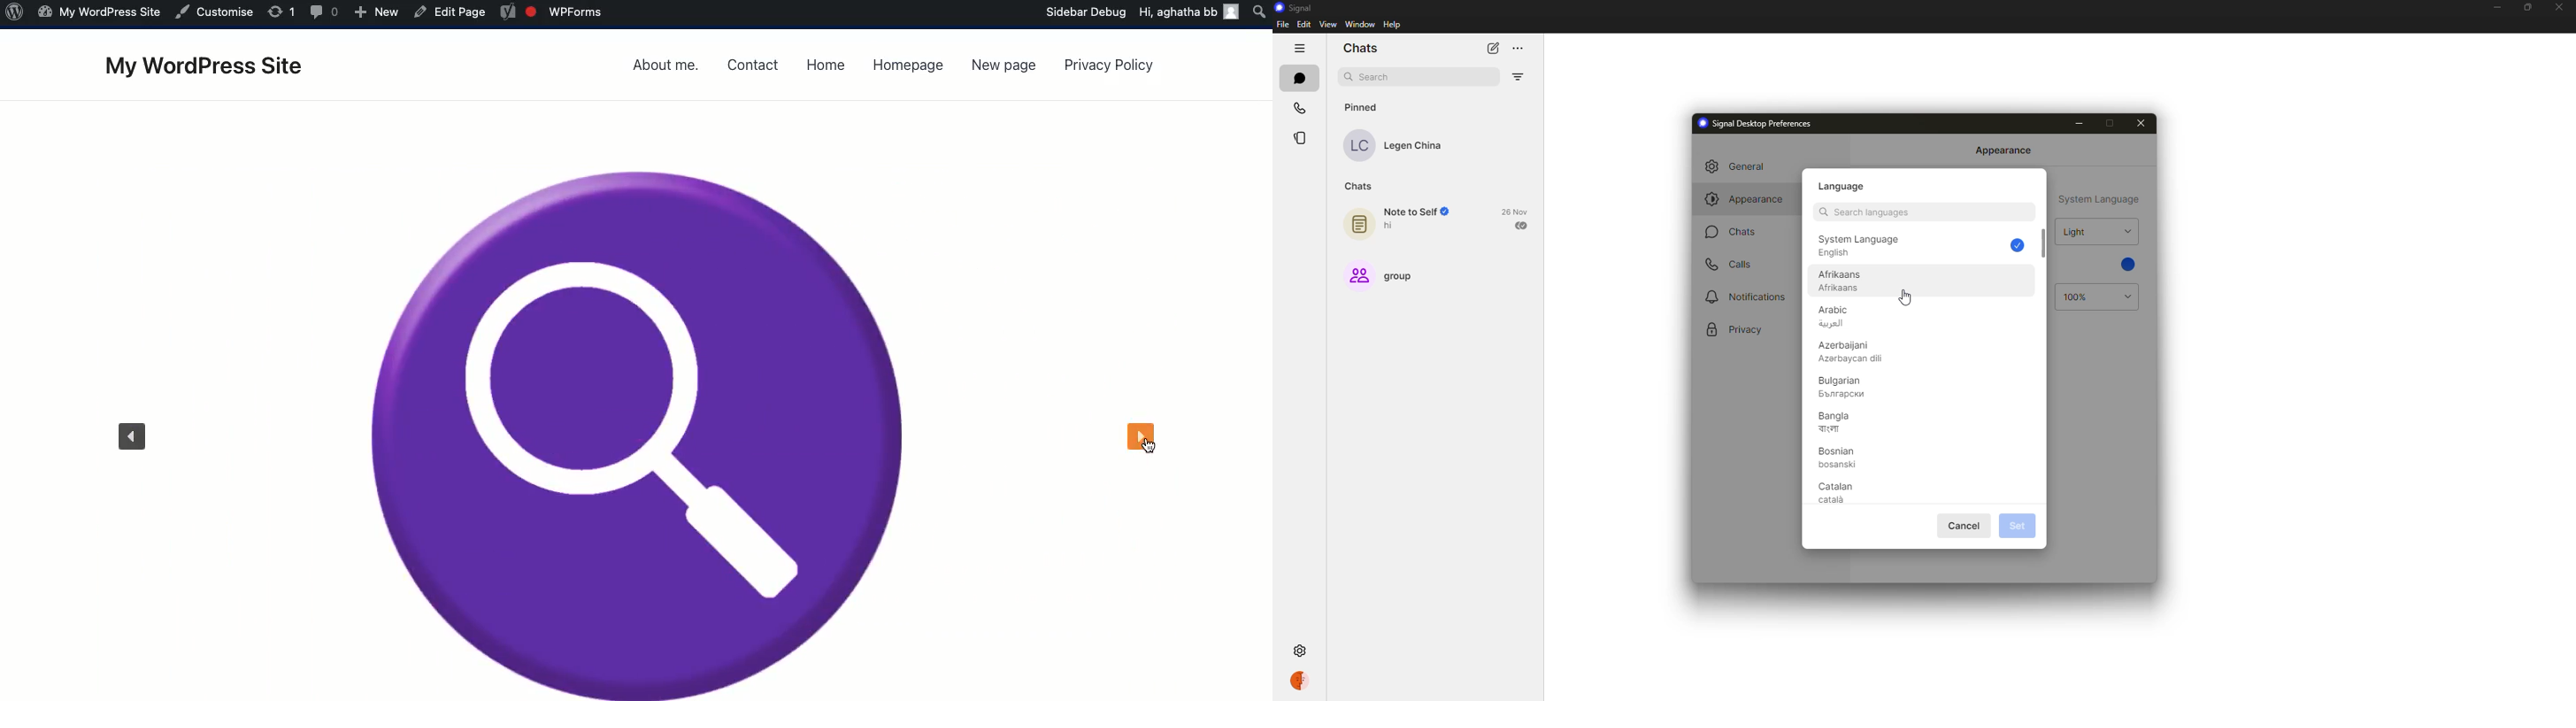 This screenshot has width=2576, height=728. Describe the element at coordinates (1402, 220) in the screenshot. I see `note to self` at that location.